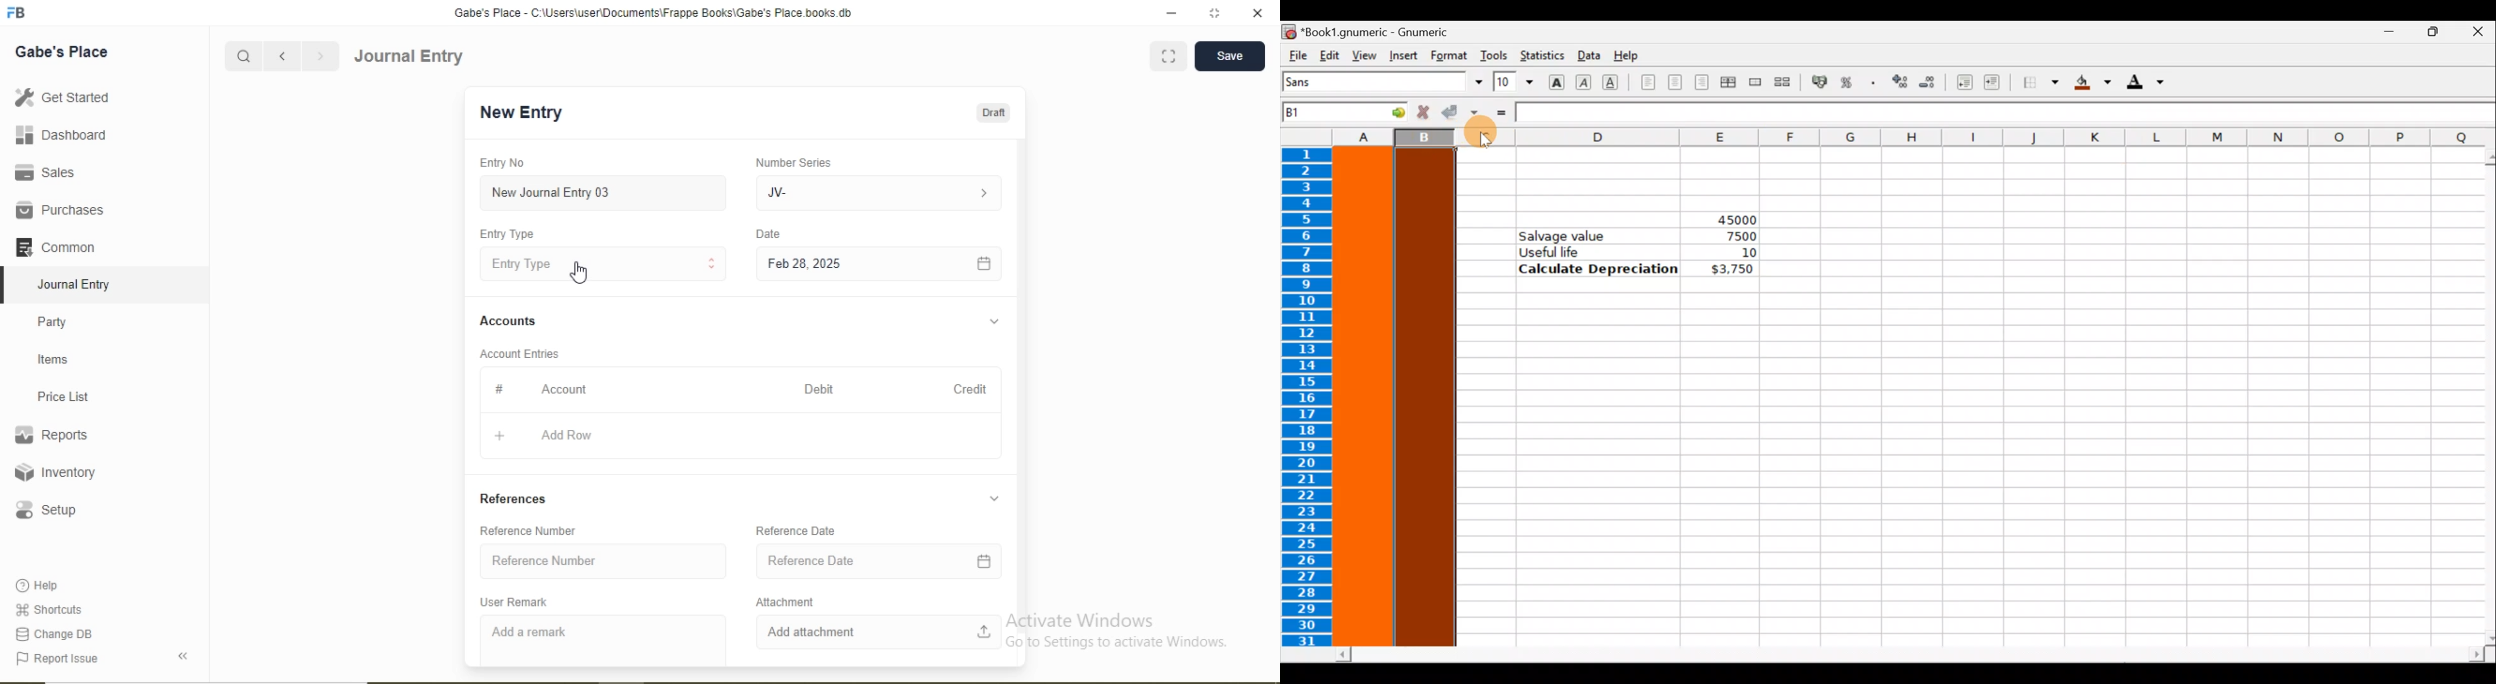 This screenshot has height=700, width=2520. I want to click on Change DB, so click(52, 635).